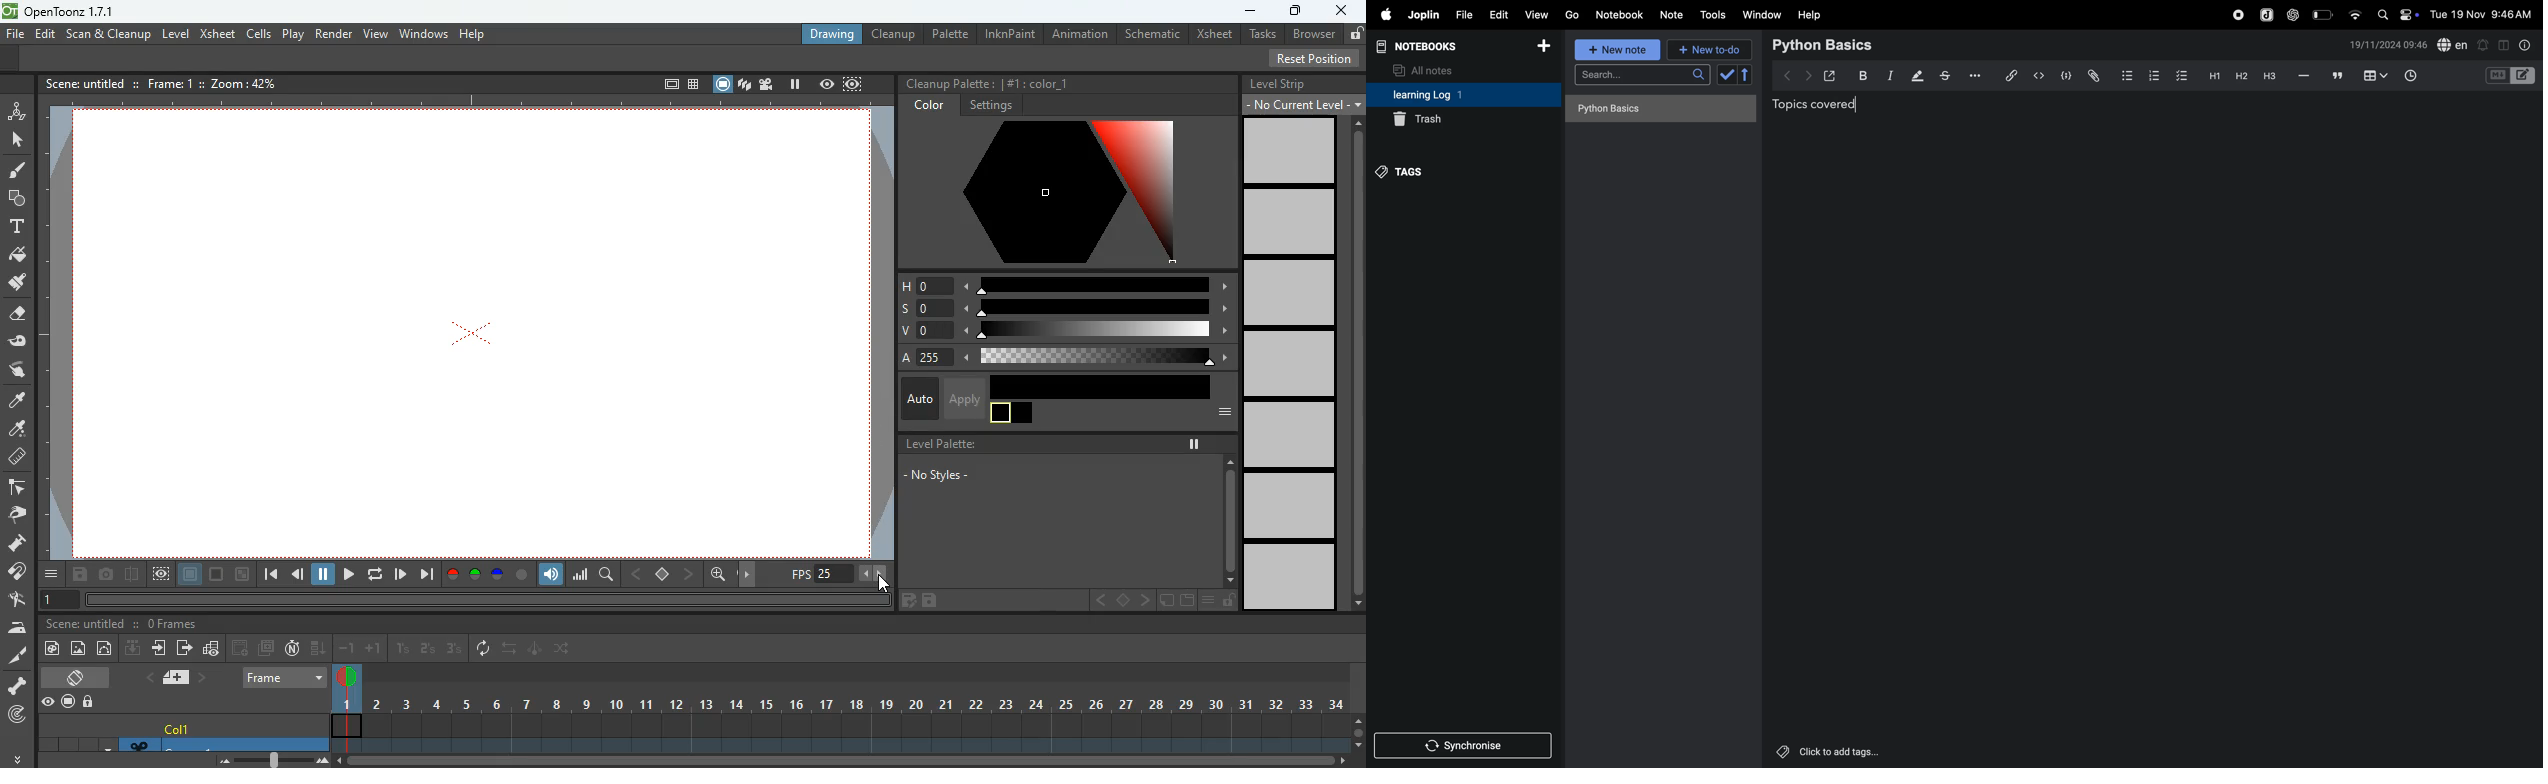 The height and width of the screenshot is (784, 2548). What do you see at coordinates (583, 577) in the screenshot?
I see `graph` at bounding box center [583, 577].